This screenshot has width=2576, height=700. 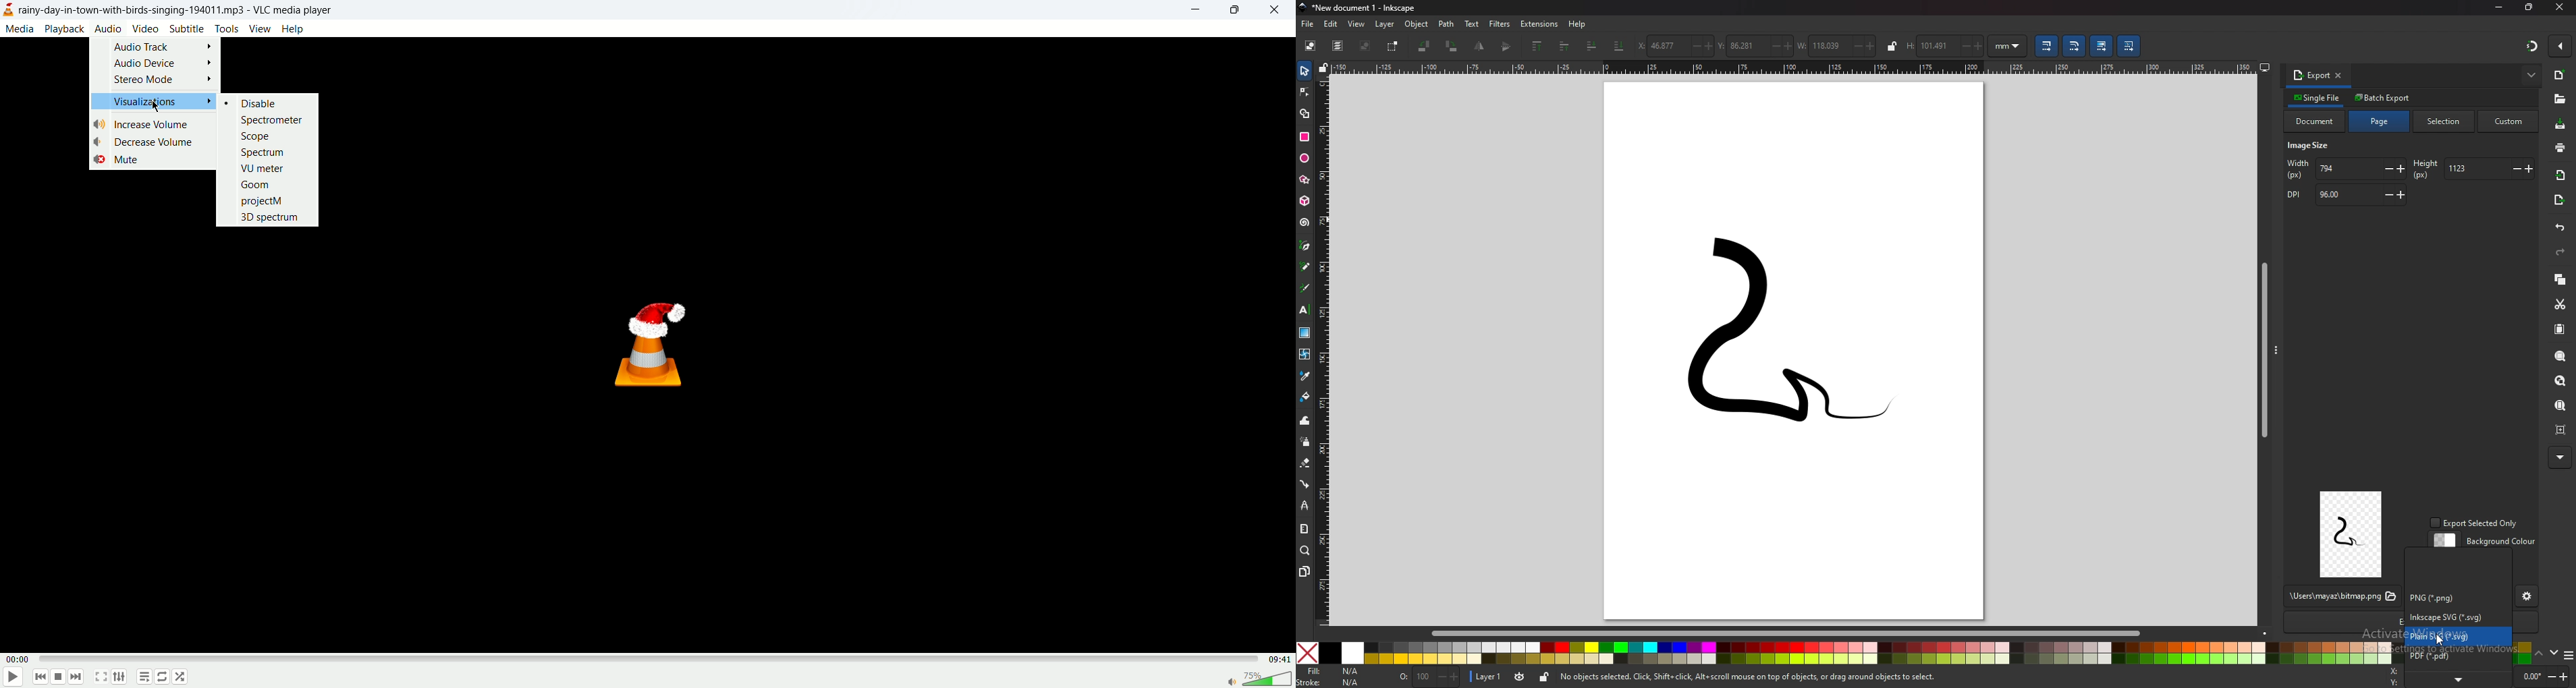 What do you see at coordinates (1424, 46) in the screenshot?
I see `rotate 90 degree ccw` at bounding box center [1424, 46].